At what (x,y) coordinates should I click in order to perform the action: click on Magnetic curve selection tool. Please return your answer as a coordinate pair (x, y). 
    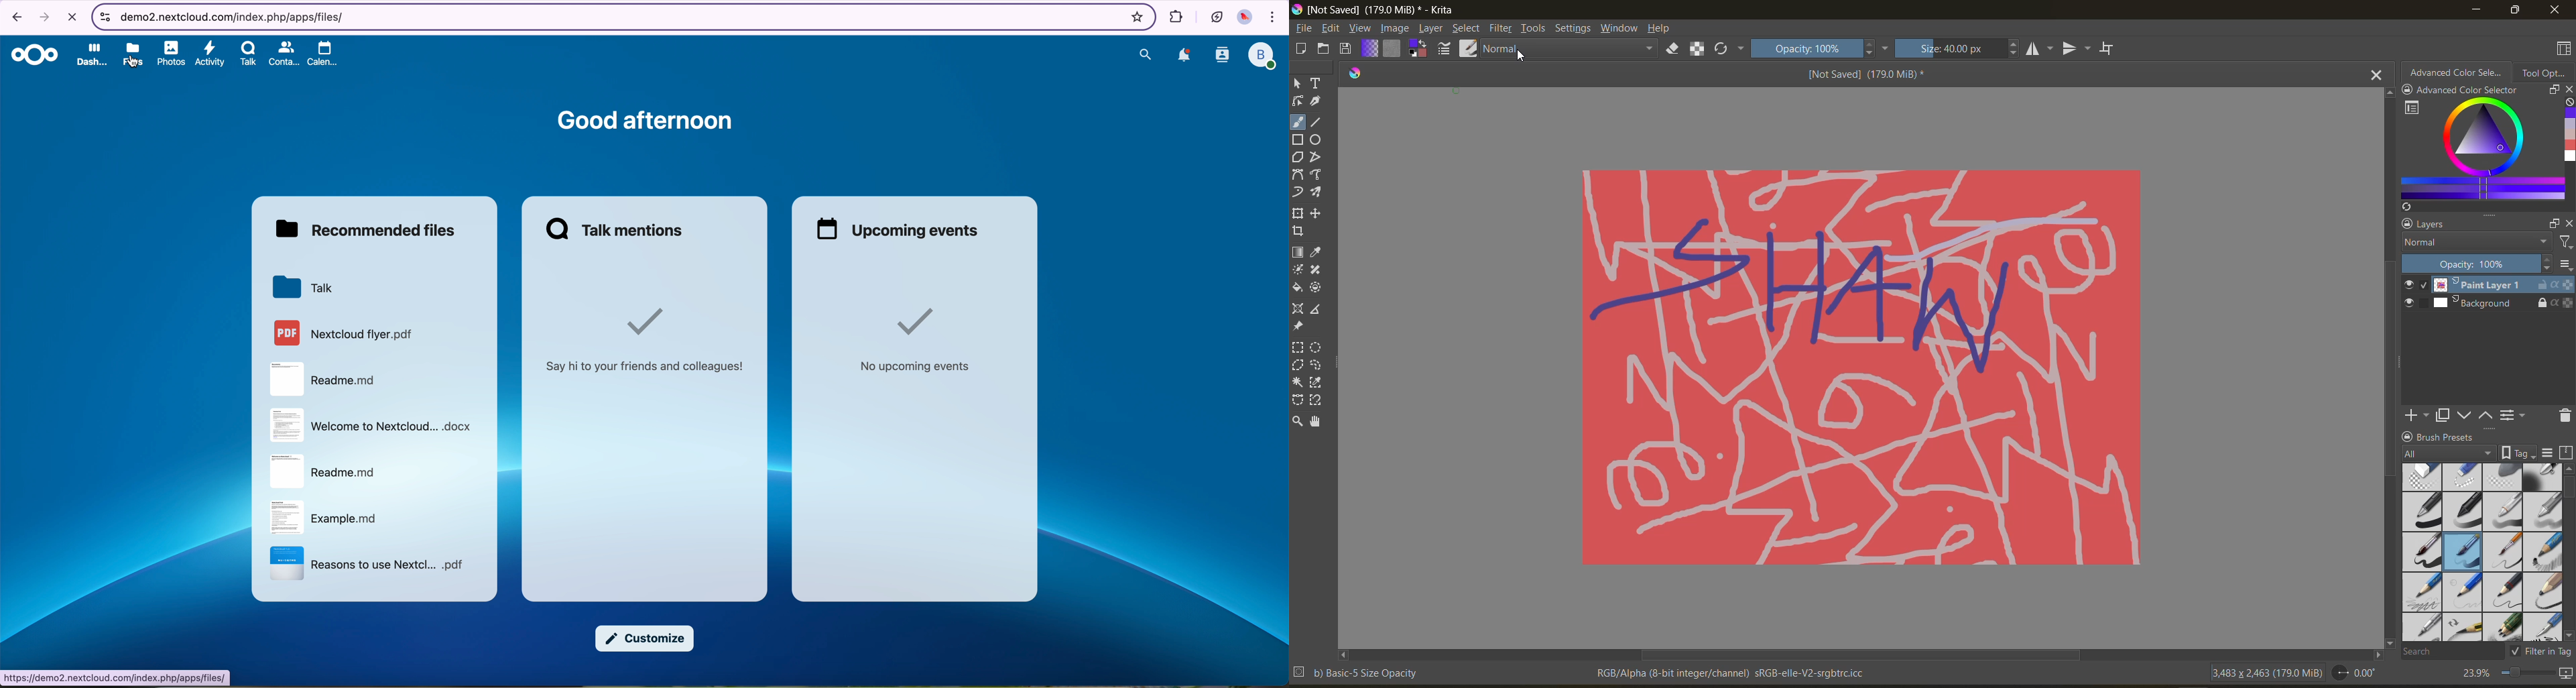
    Looking at the image, I should click on (1319, 400).